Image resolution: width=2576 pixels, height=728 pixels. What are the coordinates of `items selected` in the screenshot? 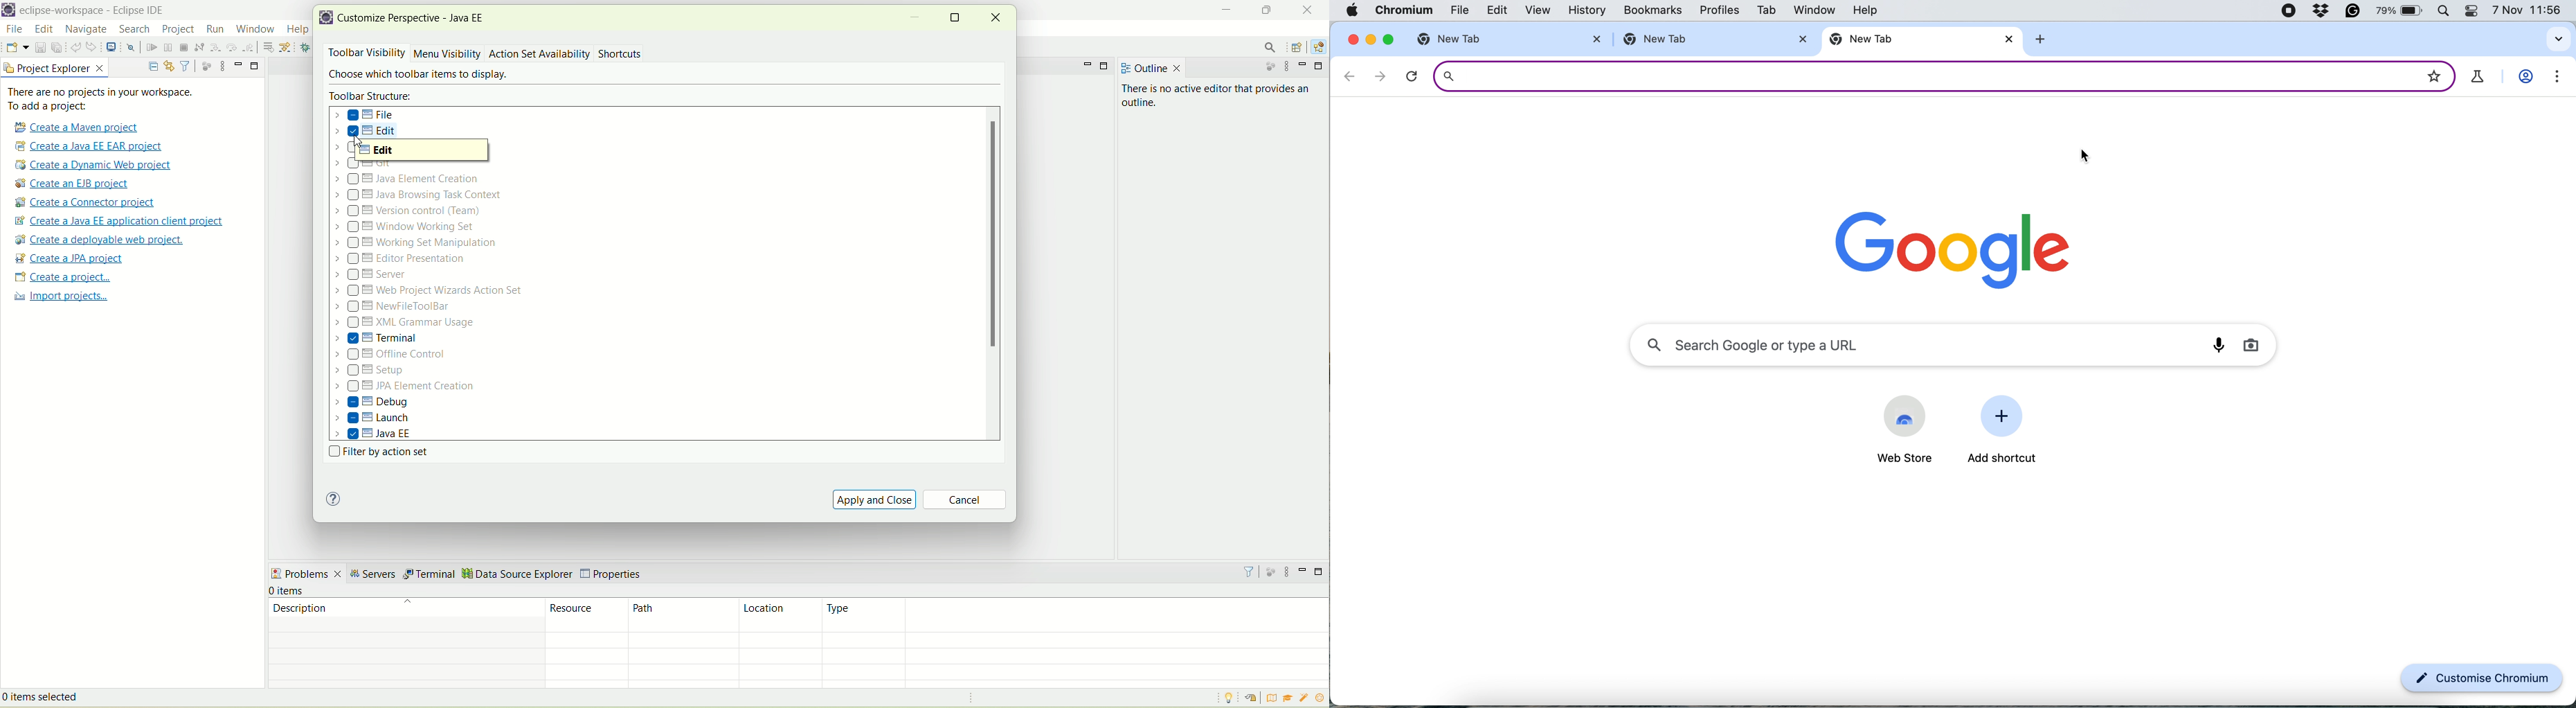 It's located at (62, 696).